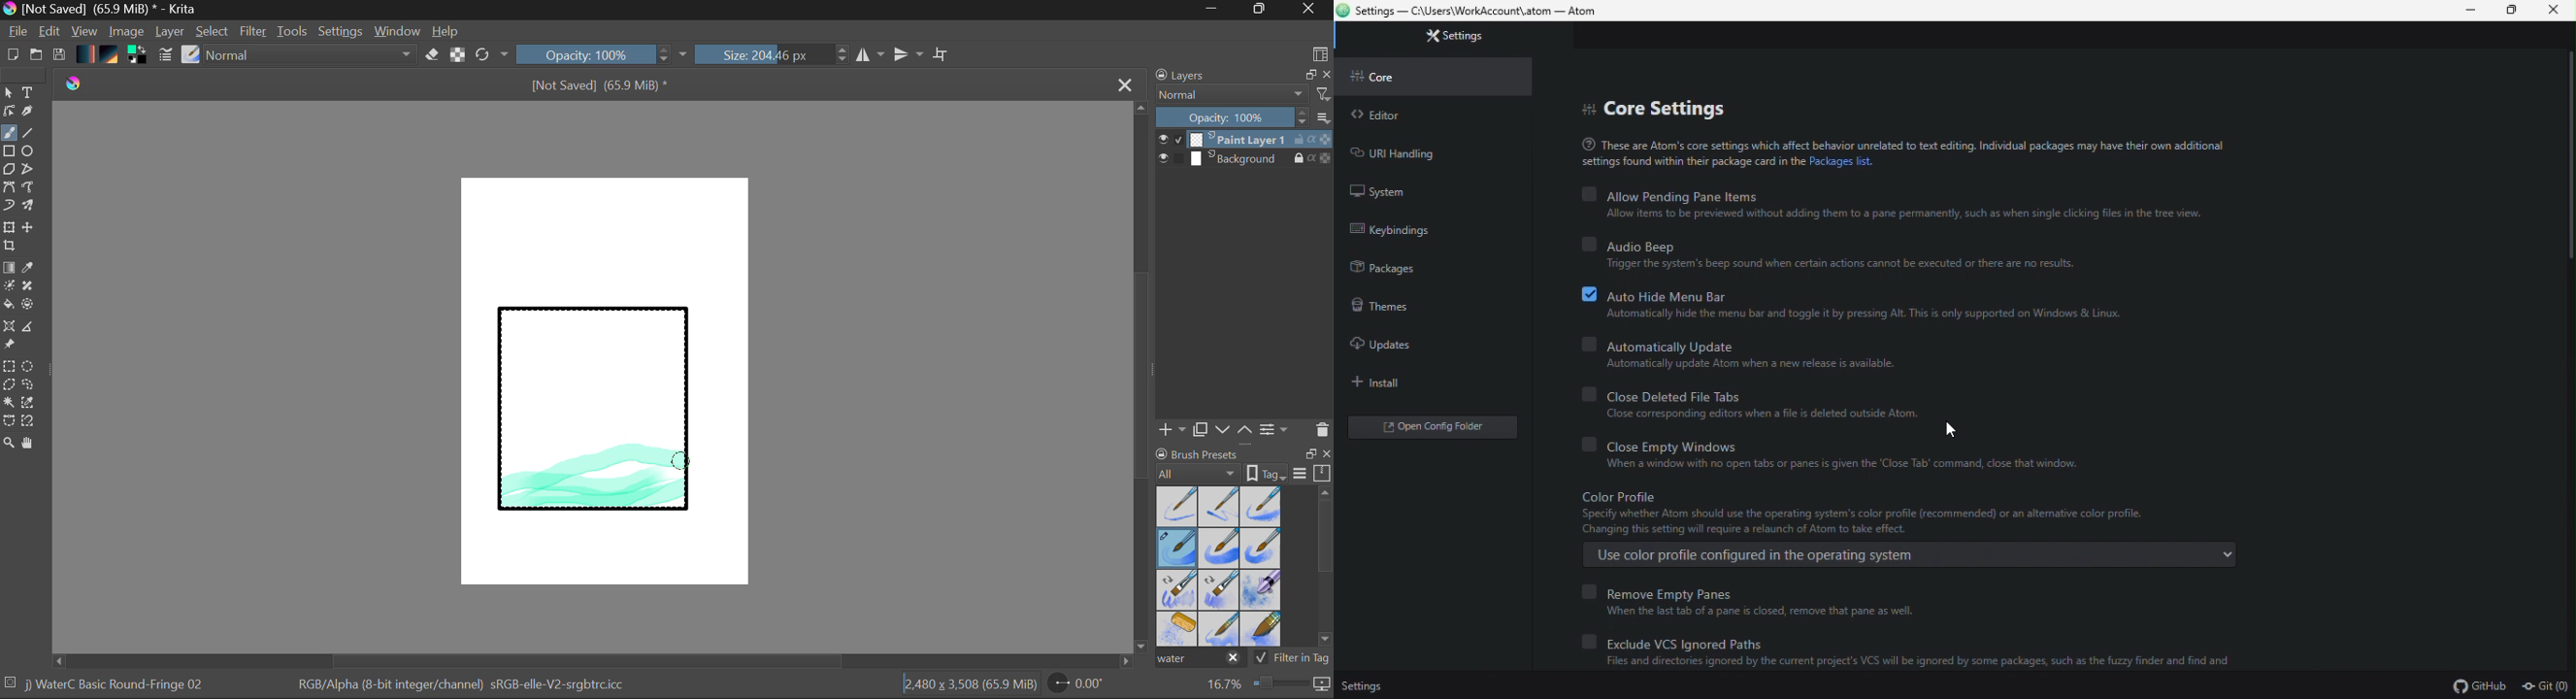 Image resolution: width=2576 pixels, height=700 pixels. Describe the element at coordinates (1325, 569) in the screenshot. I see `Scroll Bar` at that location.